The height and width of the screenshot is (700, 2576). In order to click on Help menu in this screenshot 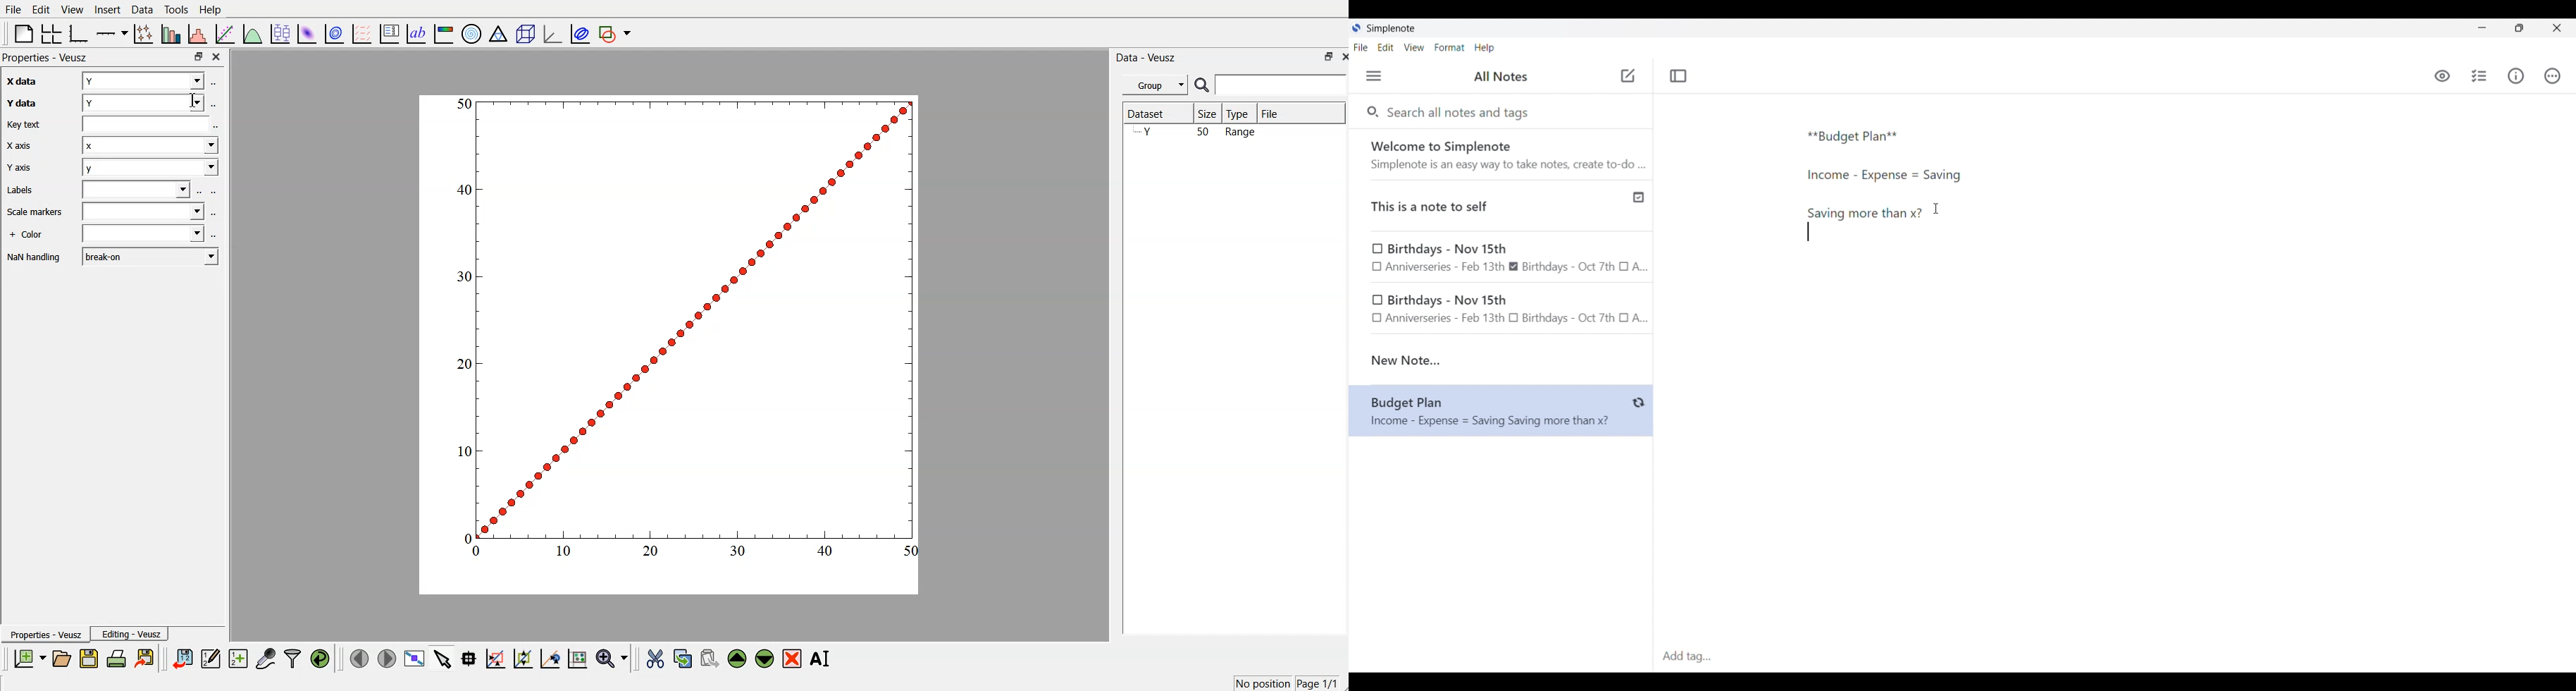, I will do `click(1484, 47)`.